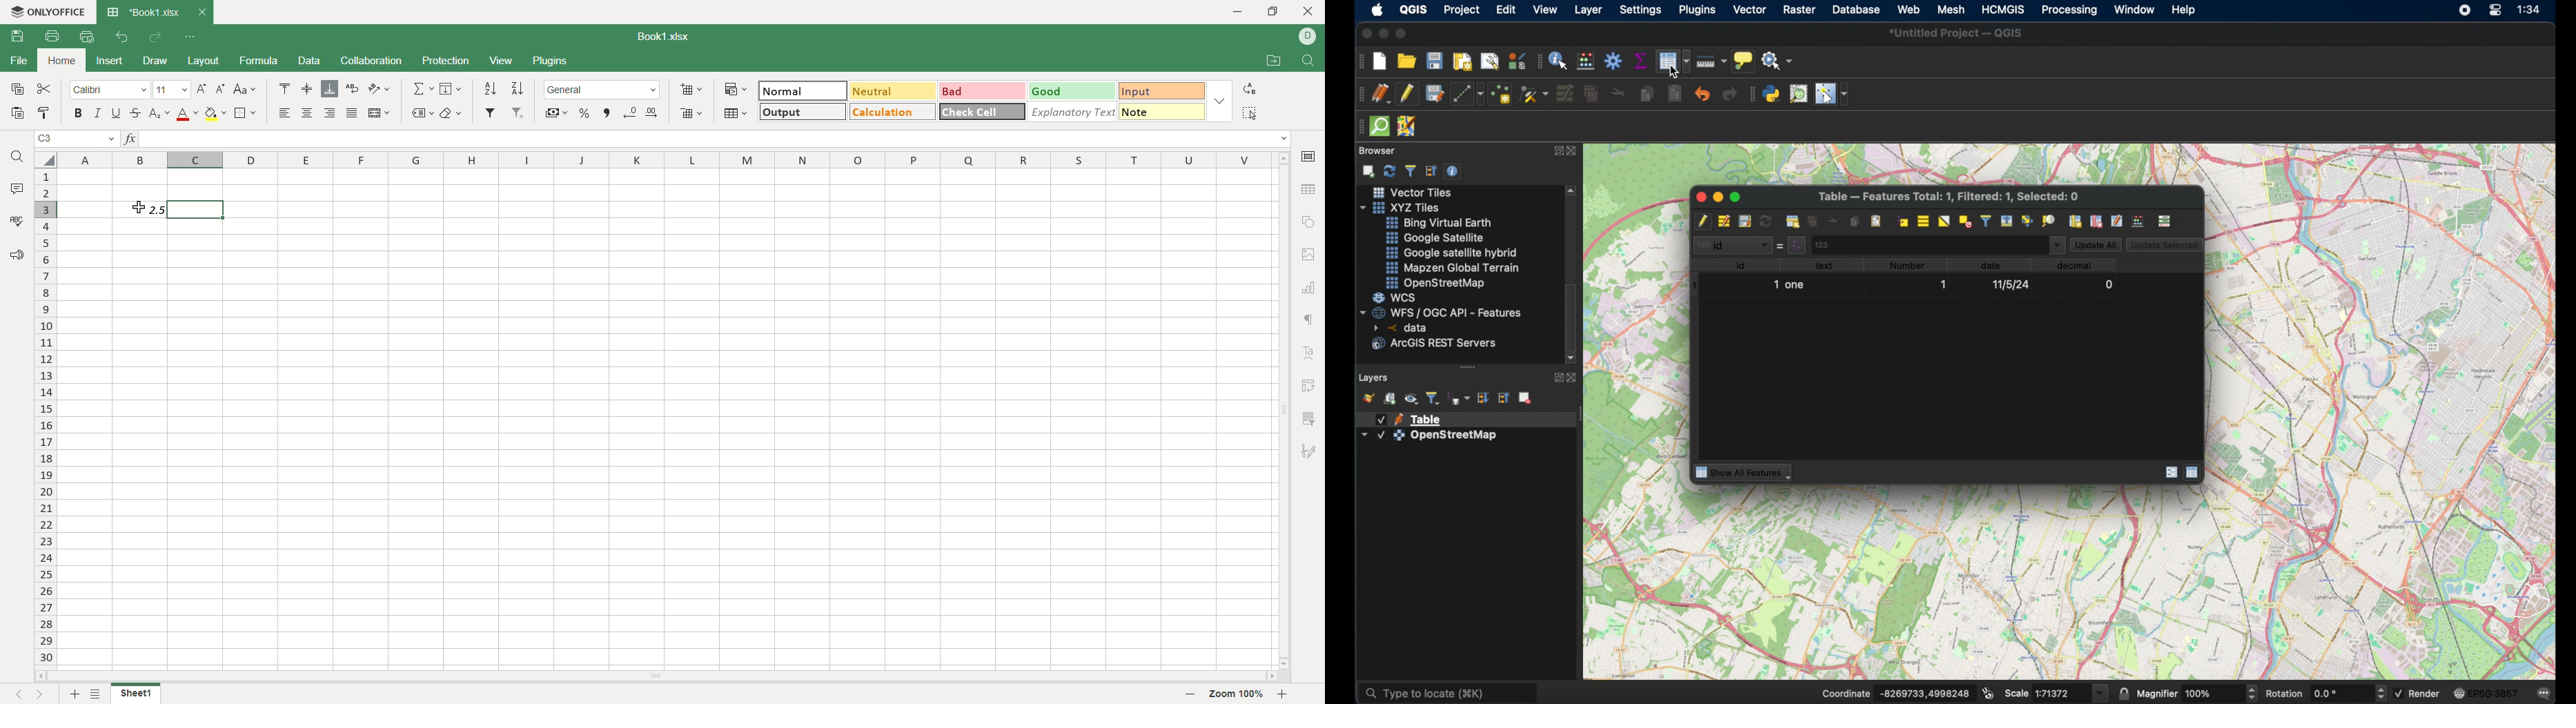 Image resolution: width=2576 pixels, height=728 pixels. I want to click on select all, so click(46, 159).